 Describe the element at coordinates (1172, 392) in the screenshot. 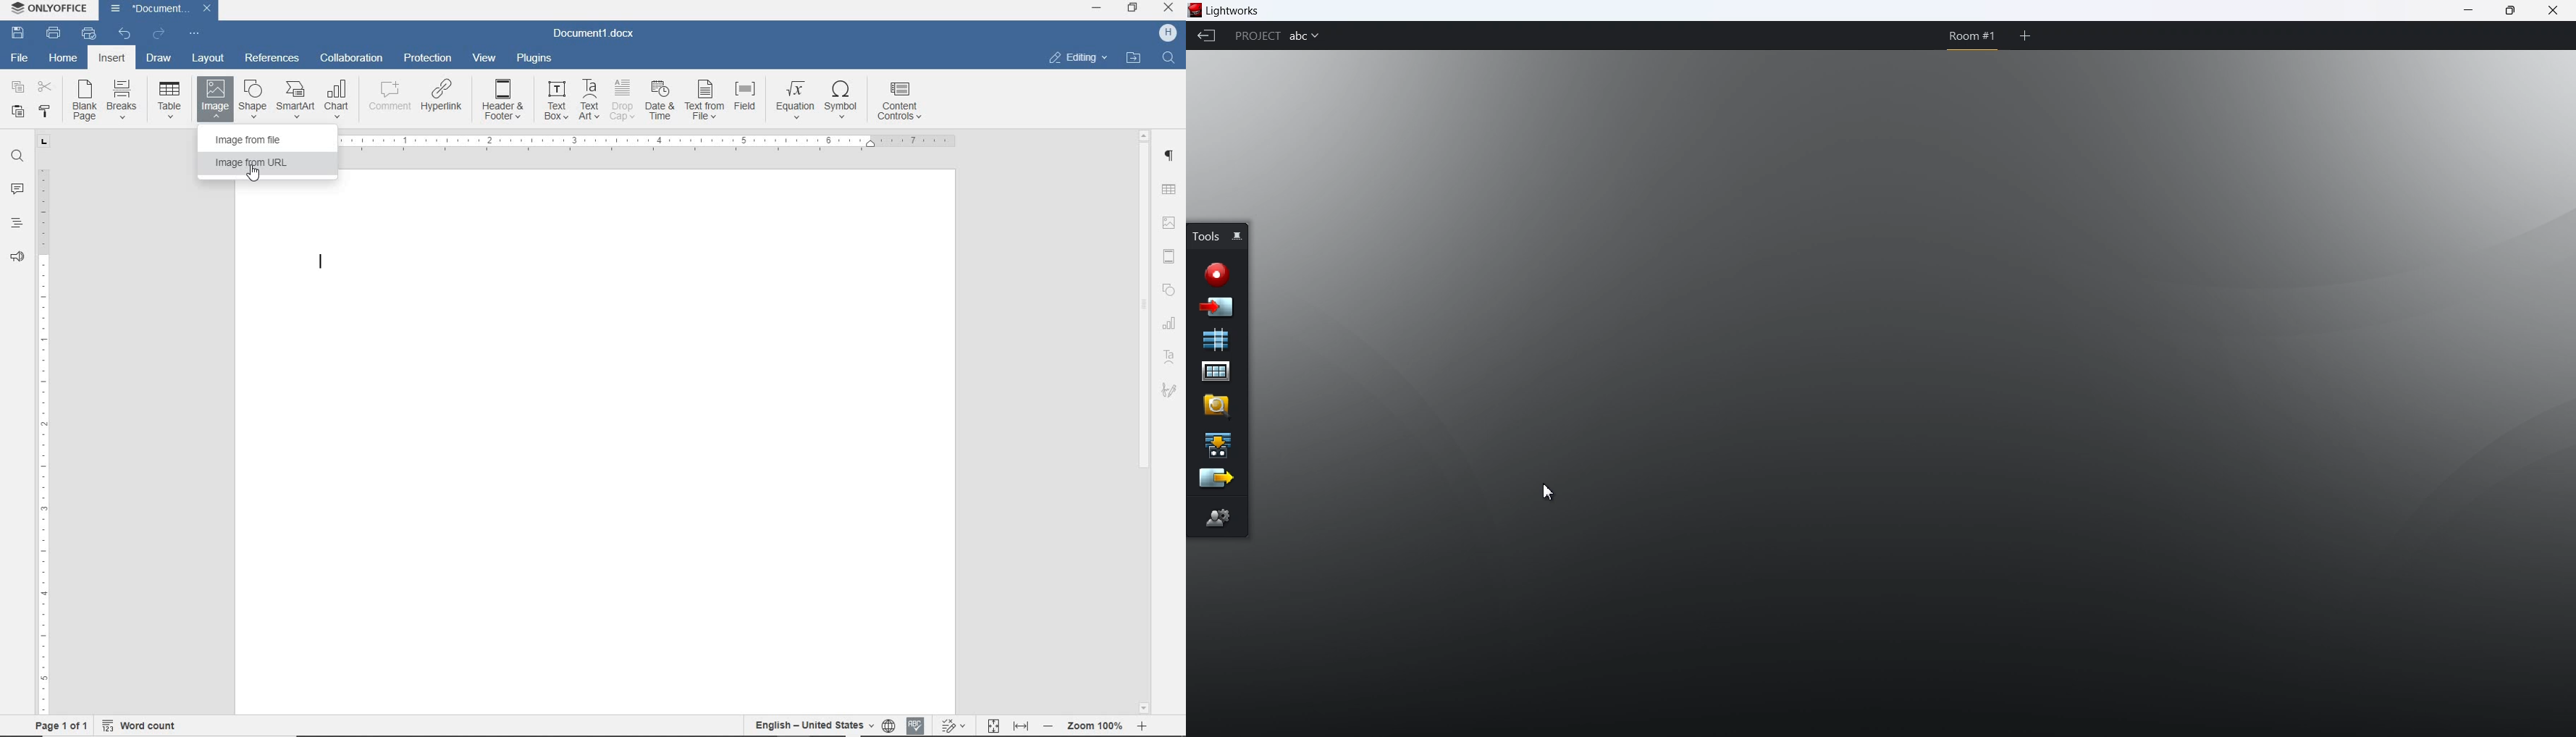

I see `signature` at that location.